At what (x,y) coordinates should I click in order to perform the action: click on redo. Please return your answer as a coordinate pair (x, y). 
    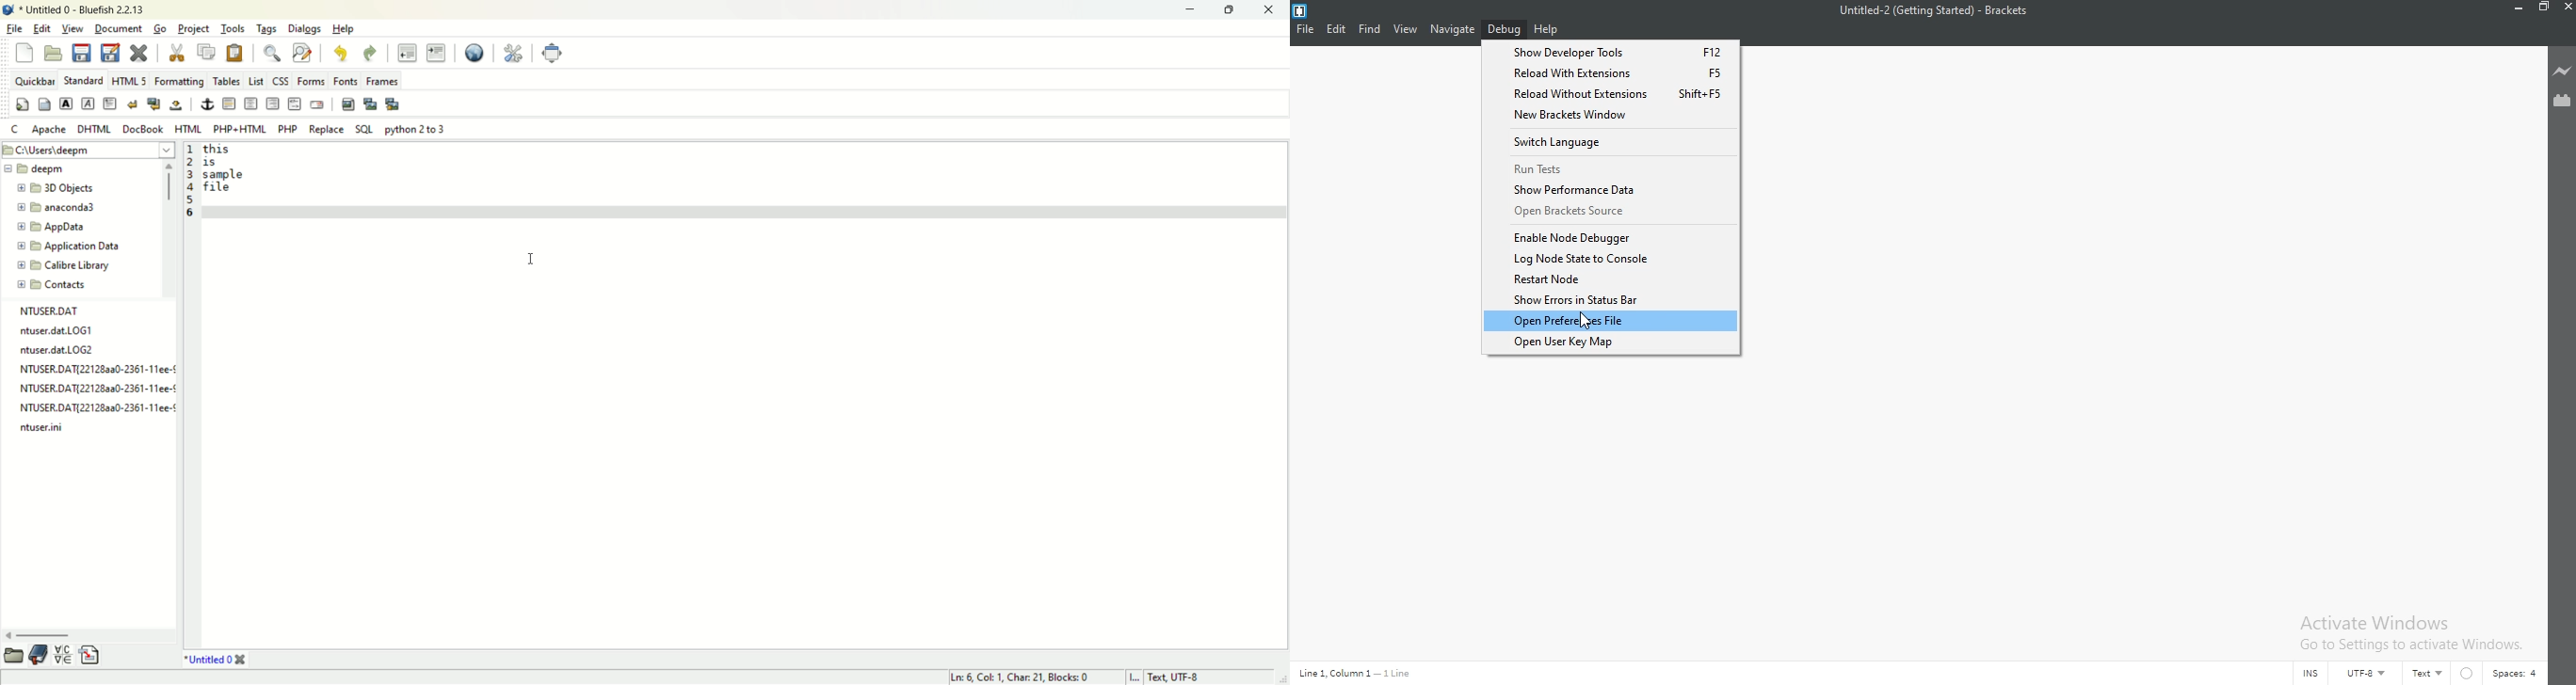
    Looking at the image, I should click on (370, 53).